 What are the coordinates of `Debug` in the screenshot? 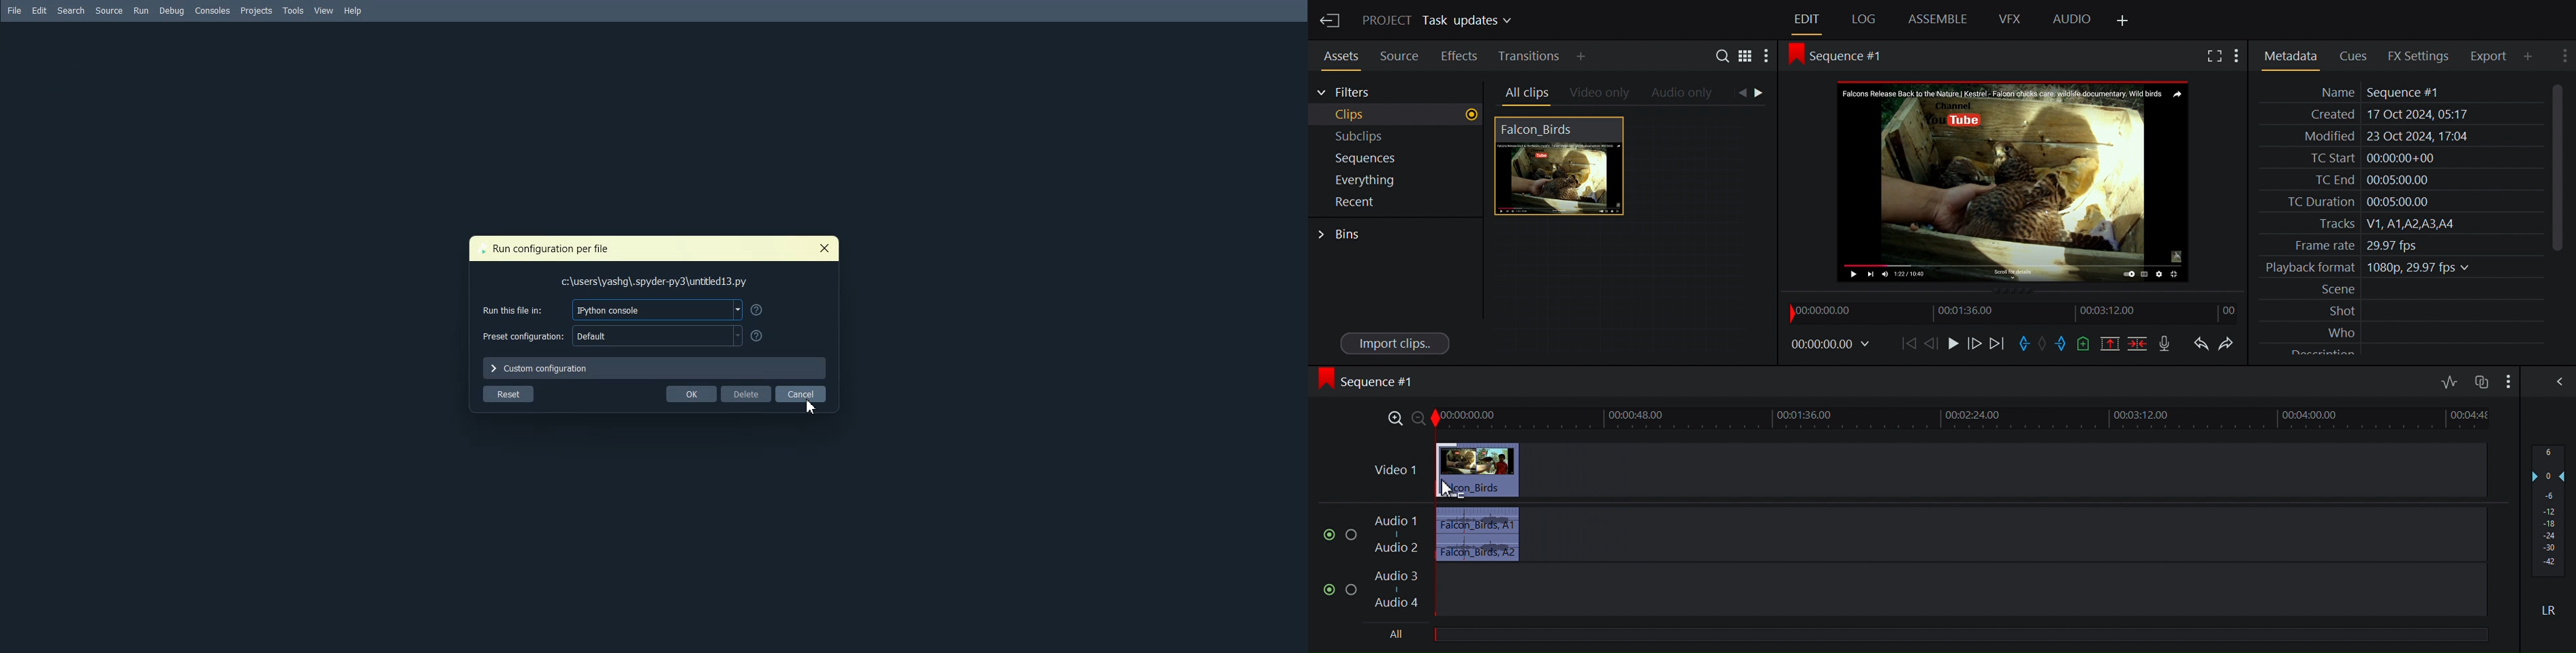 It's located at (172, 10).